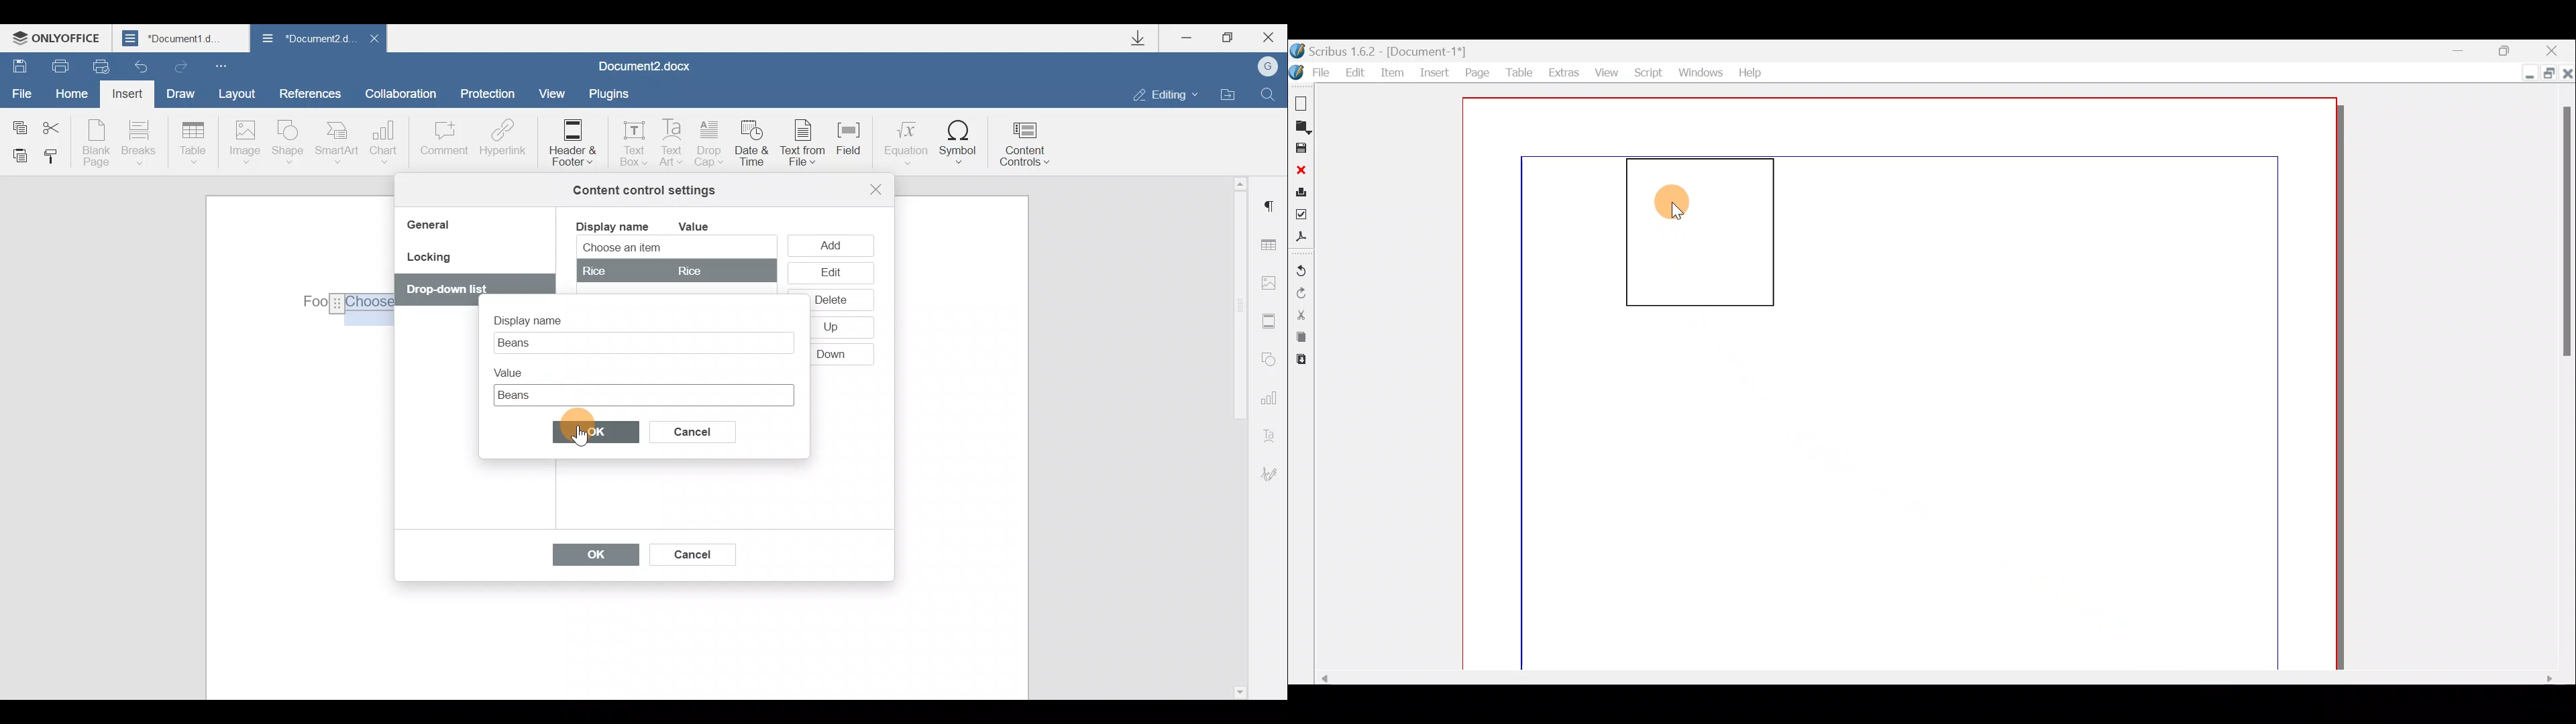 This screenshot has height=728, width=2576. Describe the element at coordinates (1750, 70) in the screenshot. I see `Help` at that location.